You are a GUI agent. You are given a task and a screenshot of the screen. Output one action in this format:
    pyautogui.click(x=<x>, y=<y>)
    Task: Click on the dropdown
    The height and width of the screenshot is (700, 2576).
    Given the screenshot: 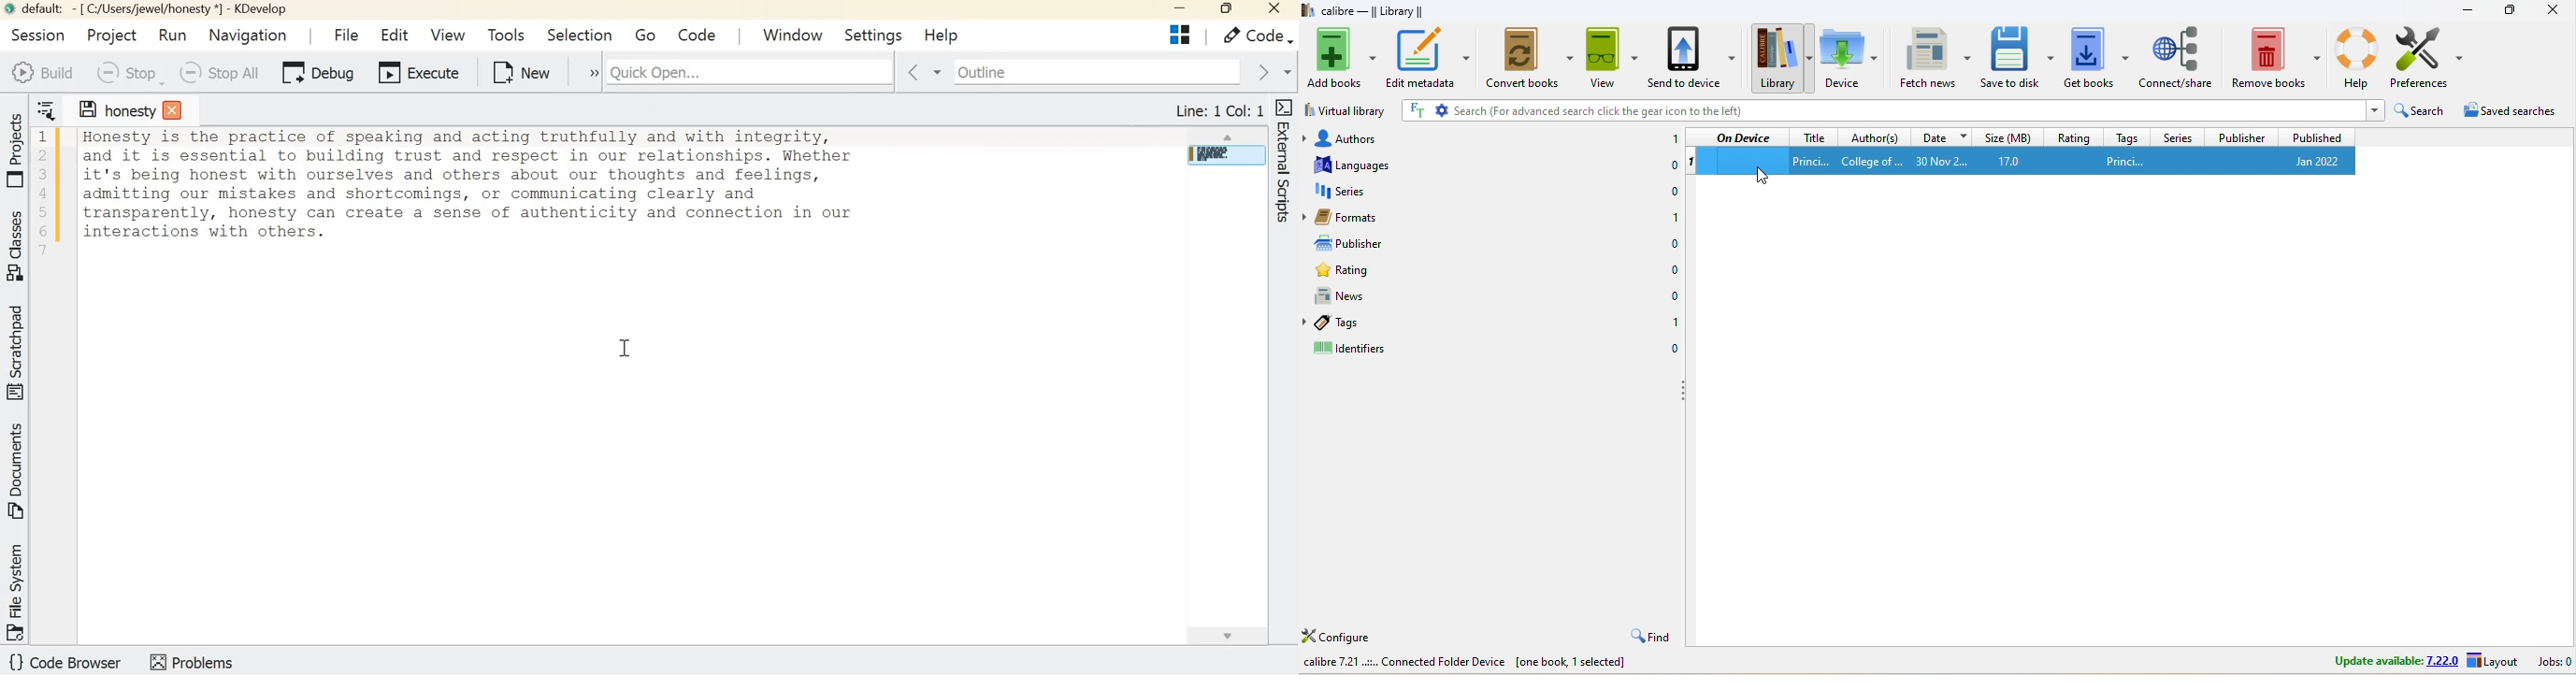 What is the action you would take?
    pyautogui.click(x=2373, y=110)
    